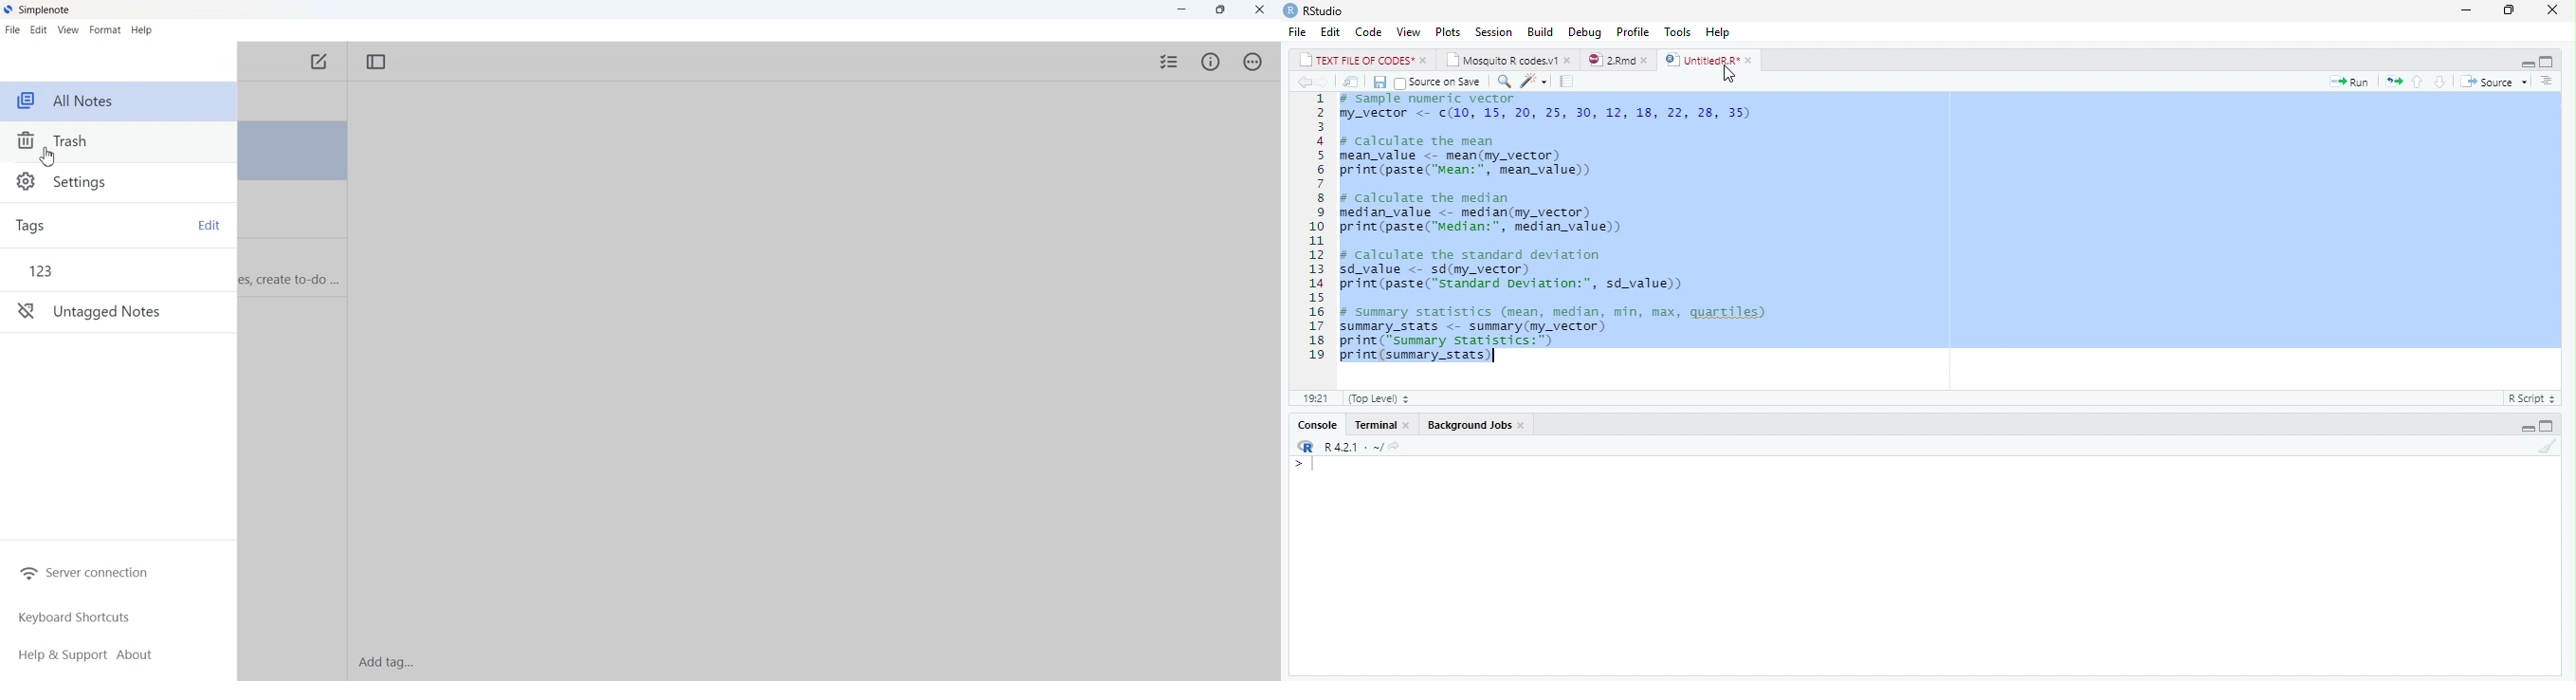 The height and width of the screenshot is (700, 2576). I want to click on Tags, so click(57, 225).